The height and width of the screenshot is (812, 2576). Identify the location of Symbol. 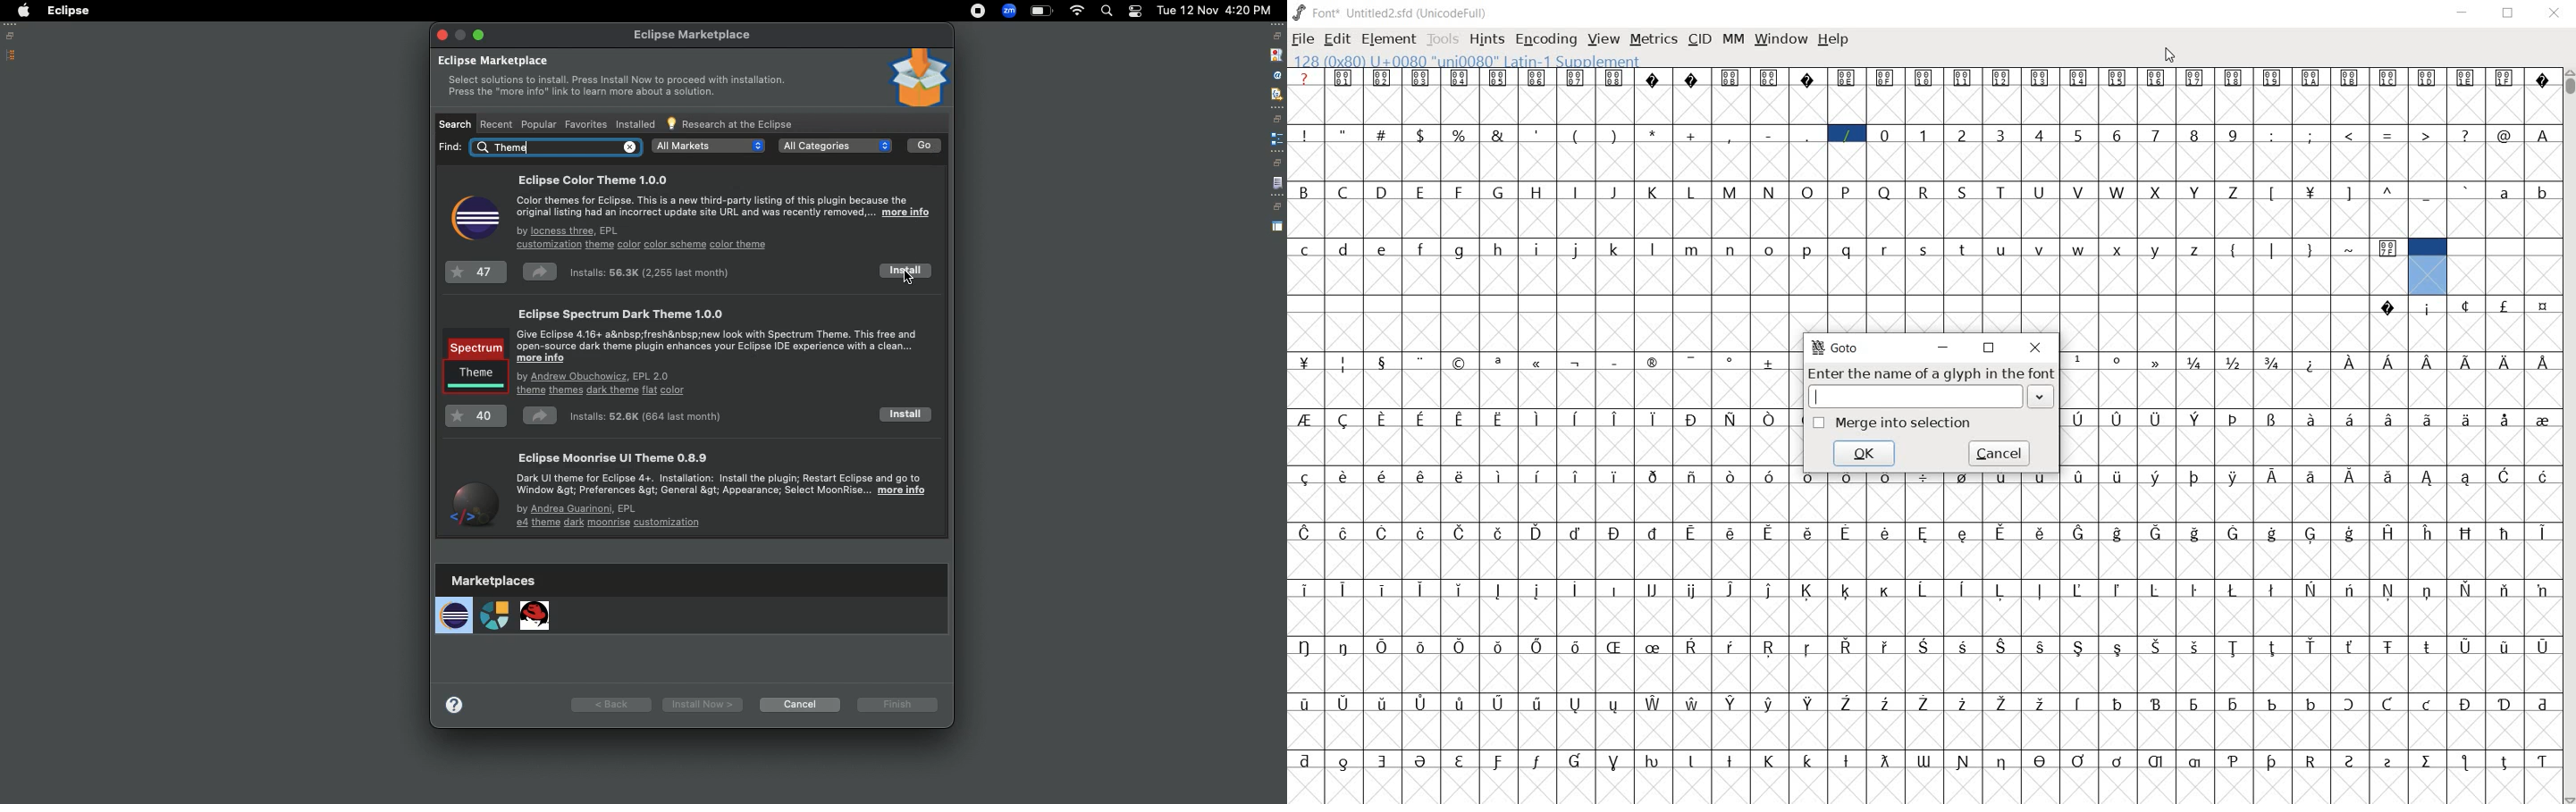
(2275, 761).